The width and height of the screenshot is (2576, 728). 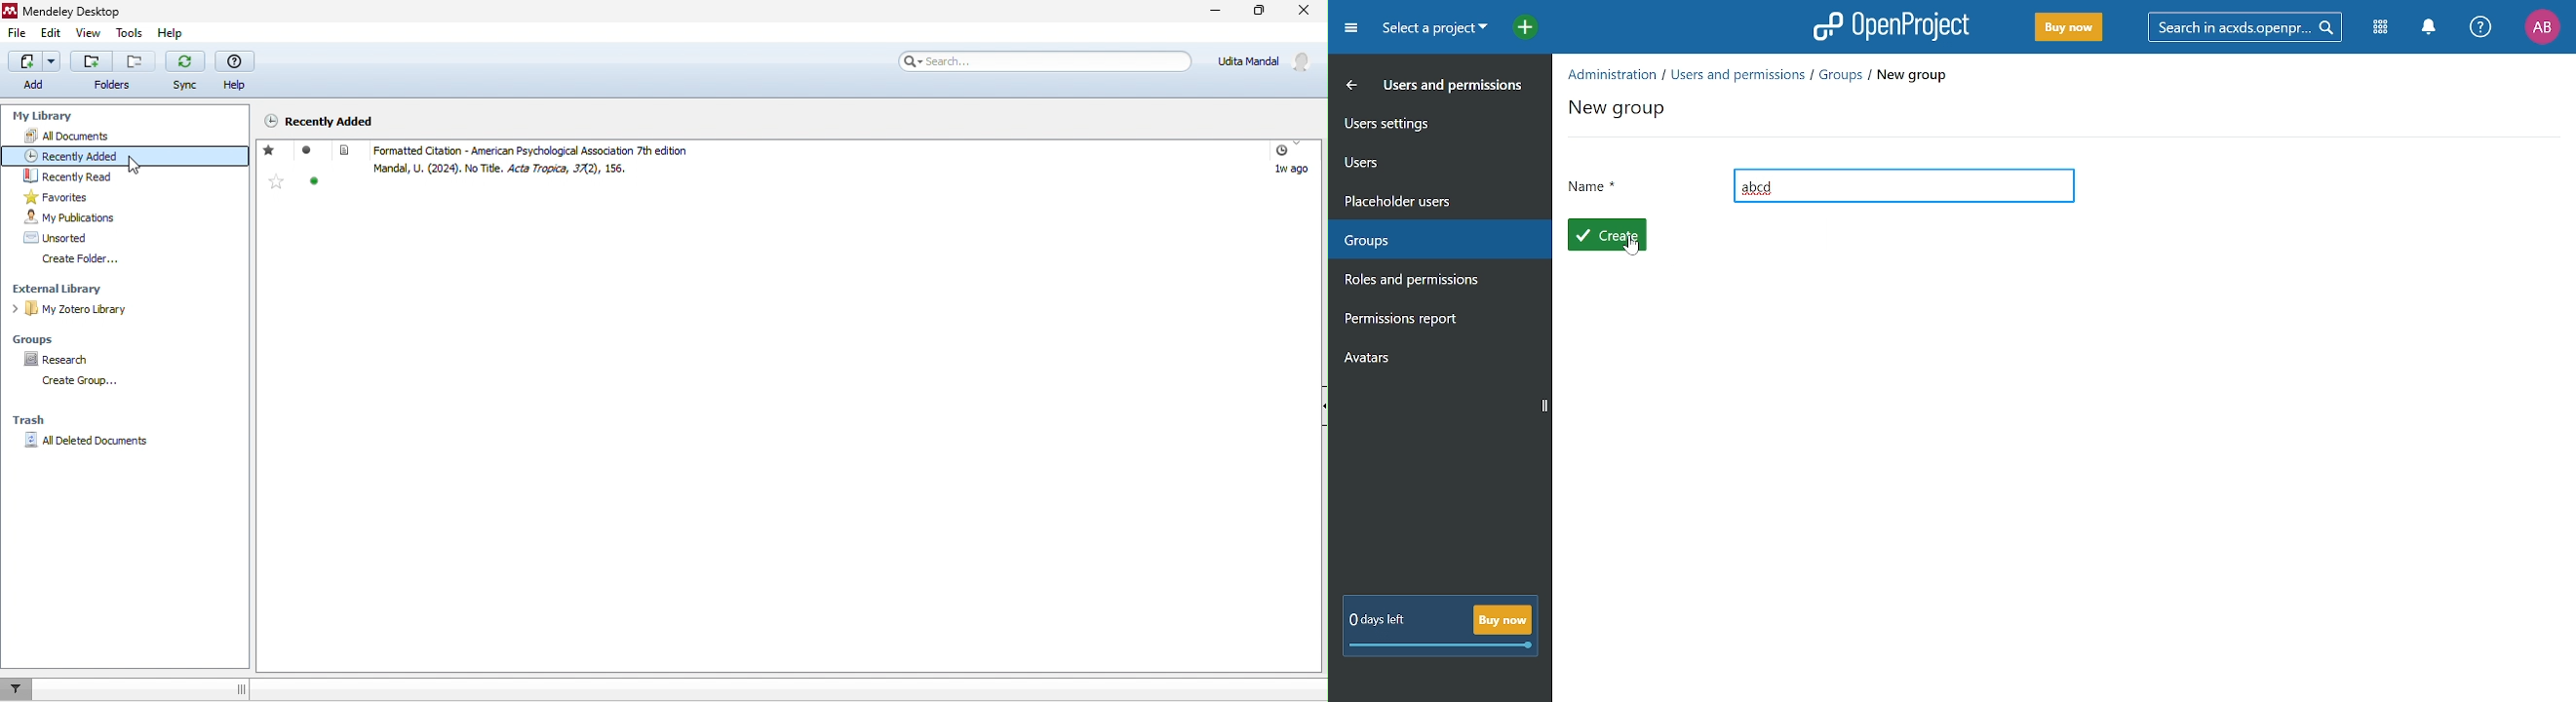 What do you see at coordinates (185, 70) in the screenshot?
I see `sync` at bounding box center [185, 70].